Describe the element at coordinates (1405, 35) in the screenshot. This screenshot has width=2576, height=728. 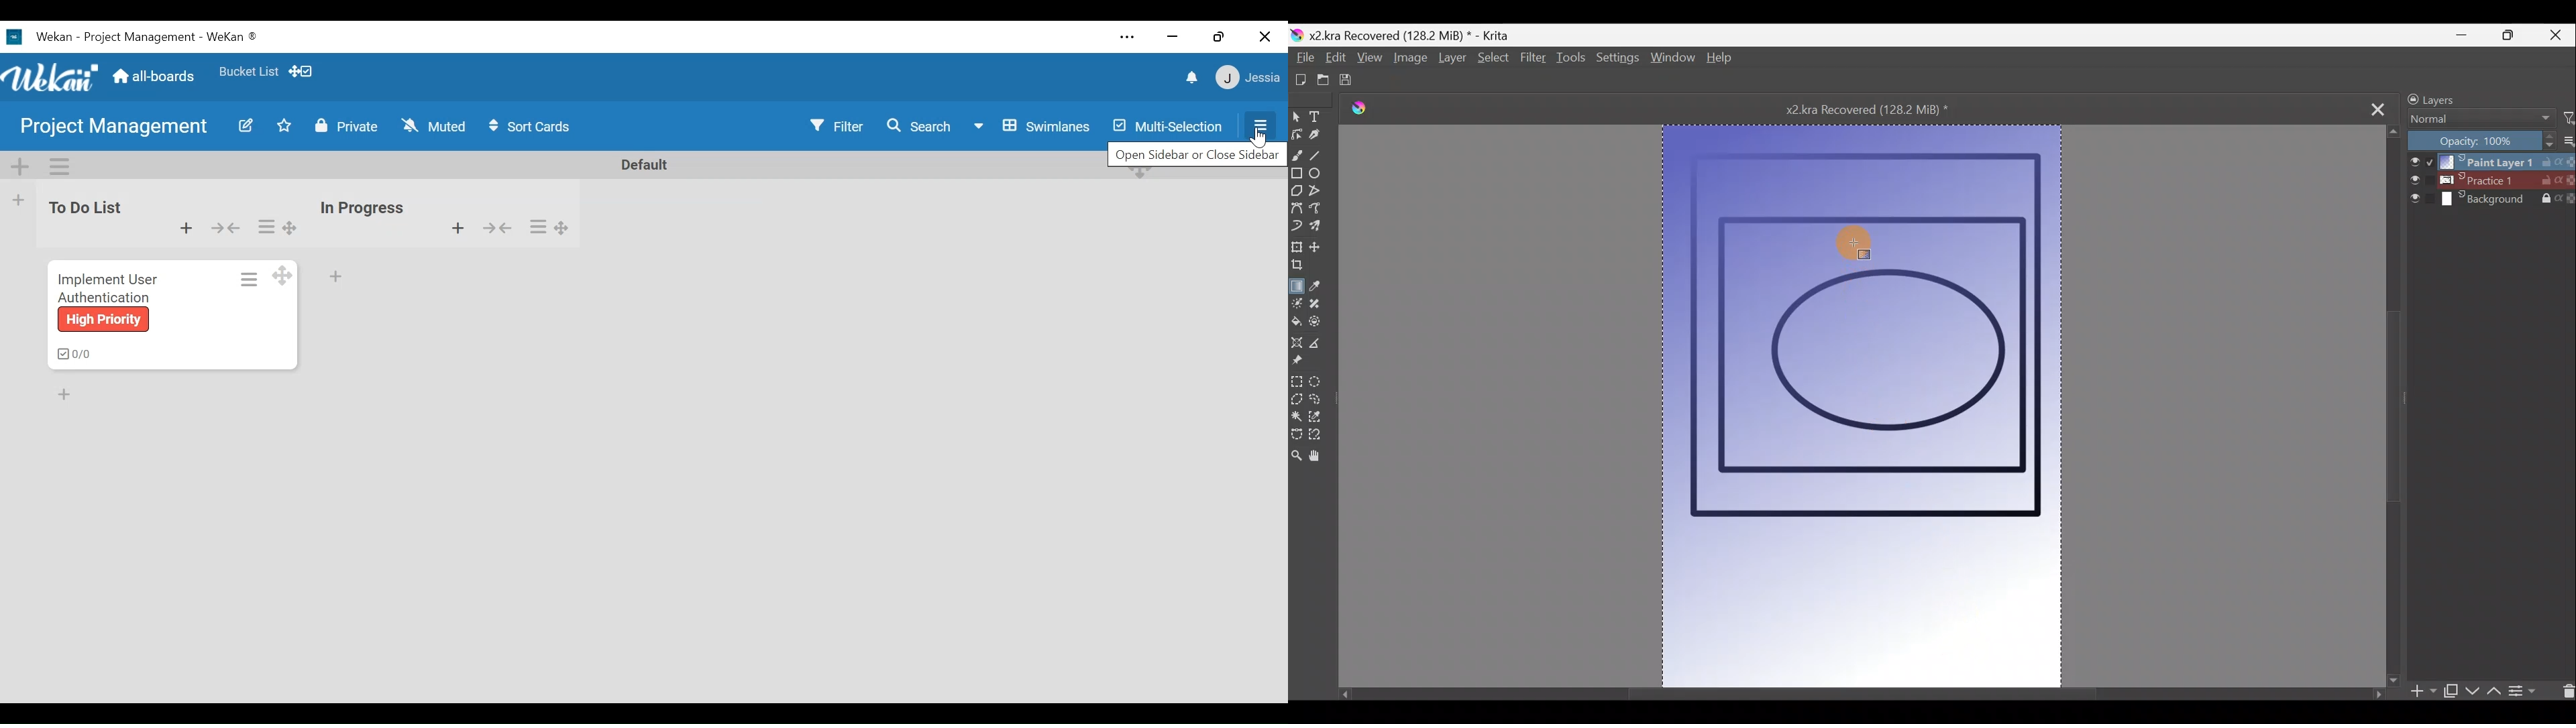
I see `Document name` at that location.